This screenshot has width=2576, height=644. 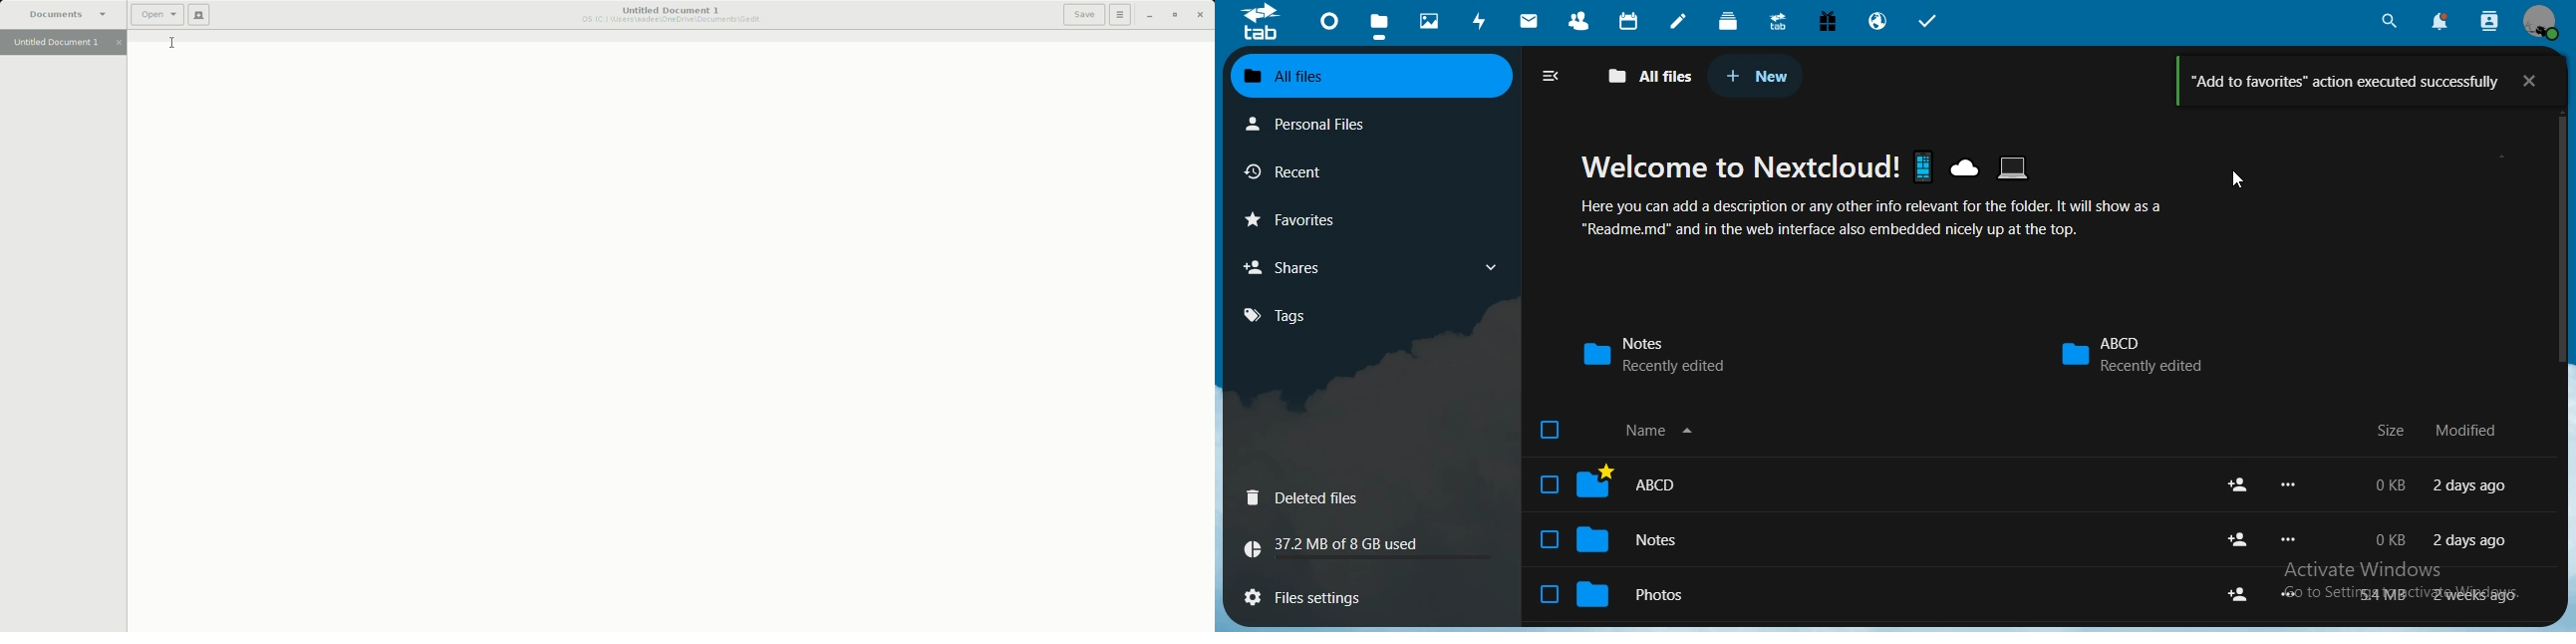 I want to click on view profile, so click(x=2540, y=23).